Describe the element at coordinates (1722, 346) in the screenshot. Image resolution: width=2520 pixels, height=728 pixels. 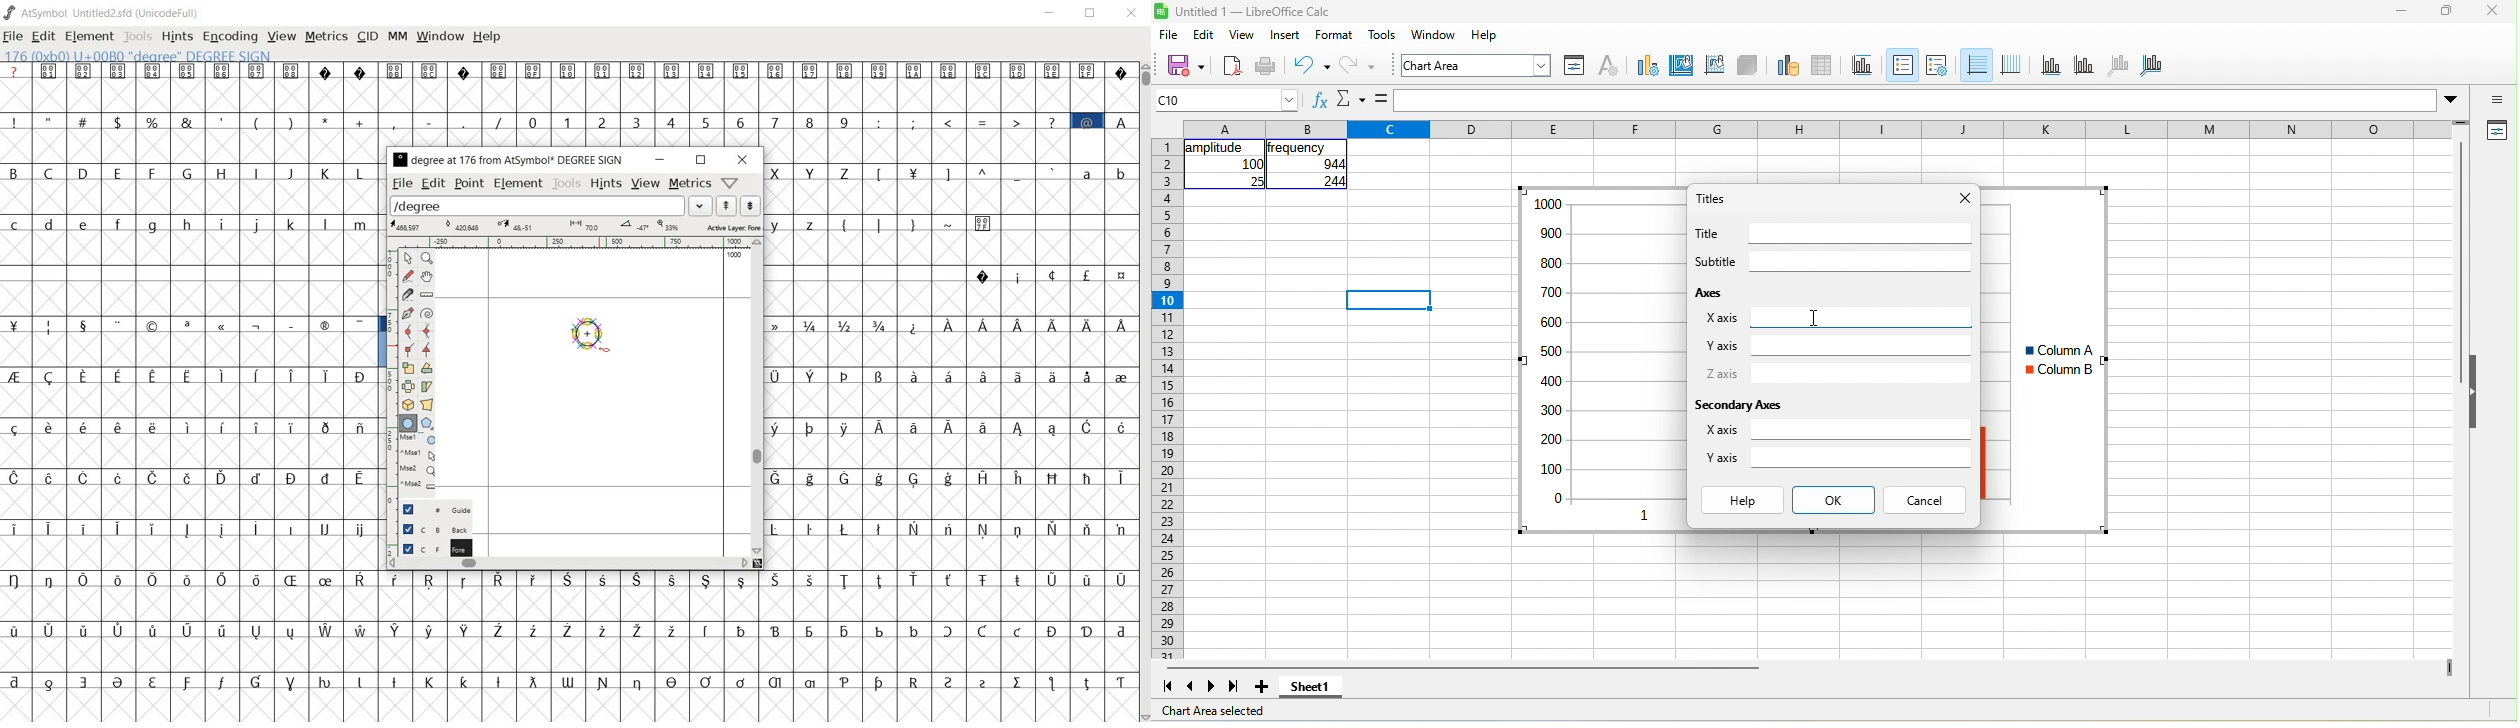
I see `Y axis` at that location.